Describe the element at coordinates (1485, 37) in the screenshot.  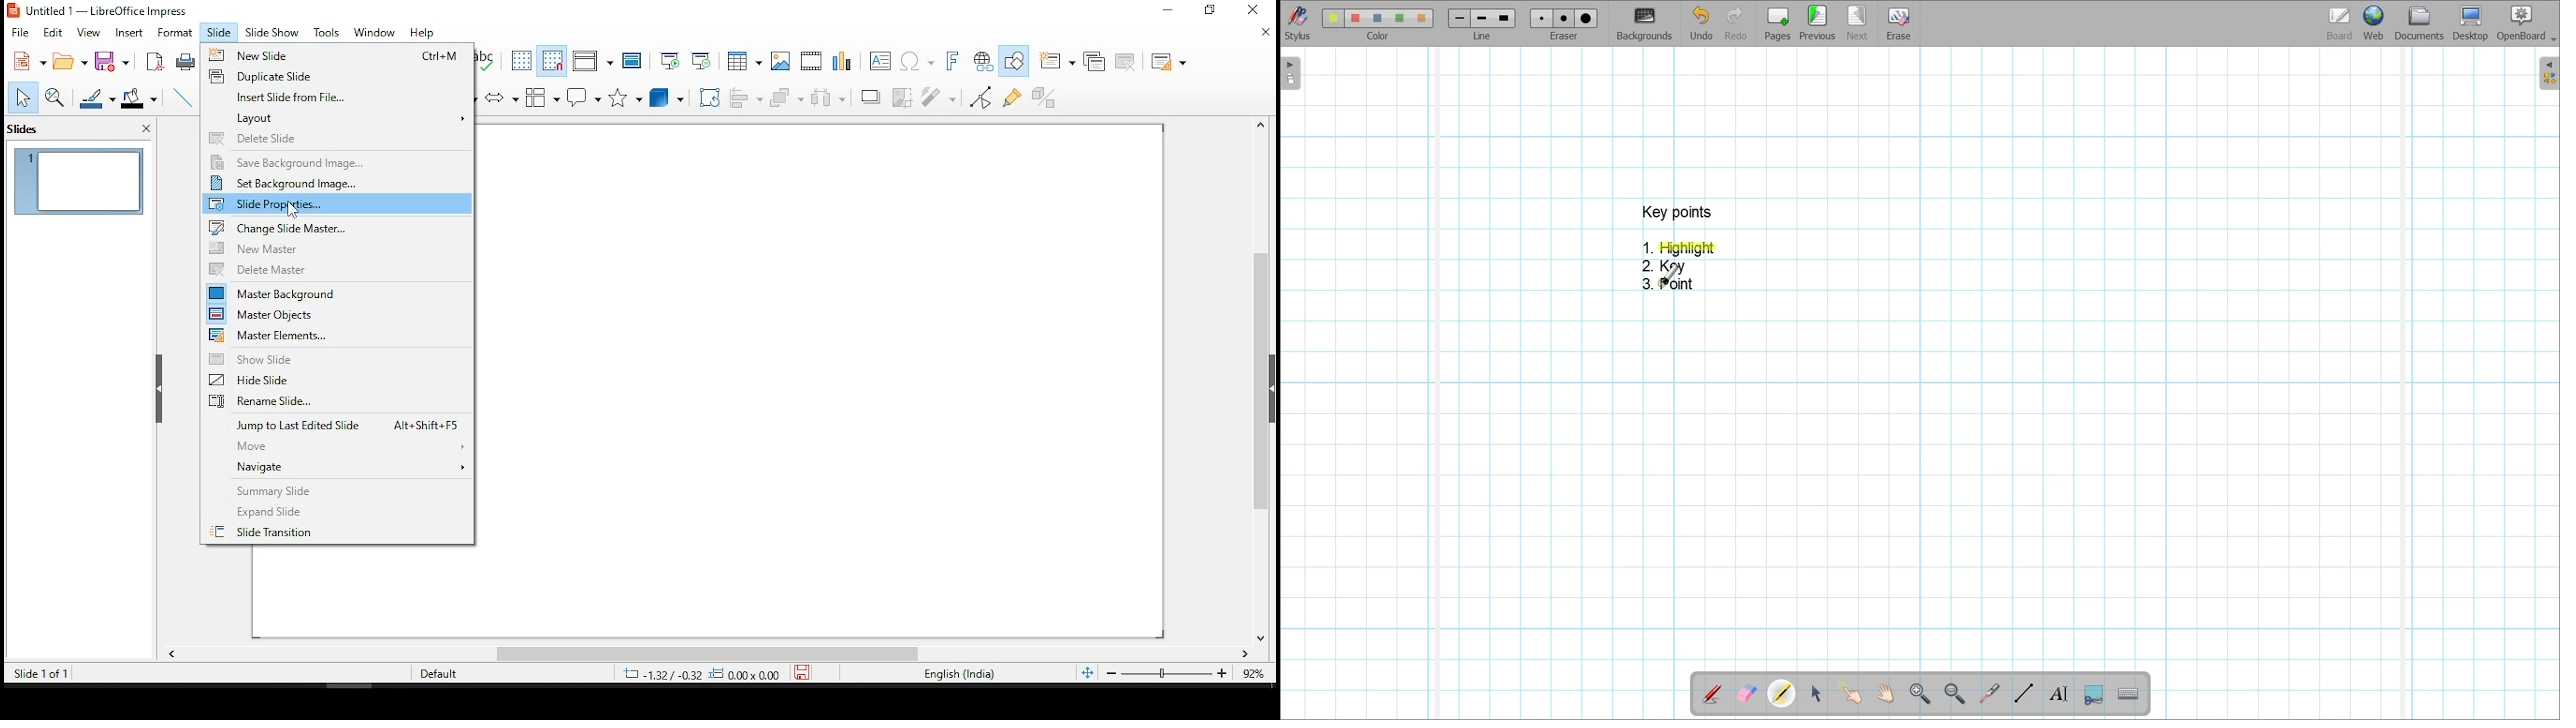
I see `line` at that location.